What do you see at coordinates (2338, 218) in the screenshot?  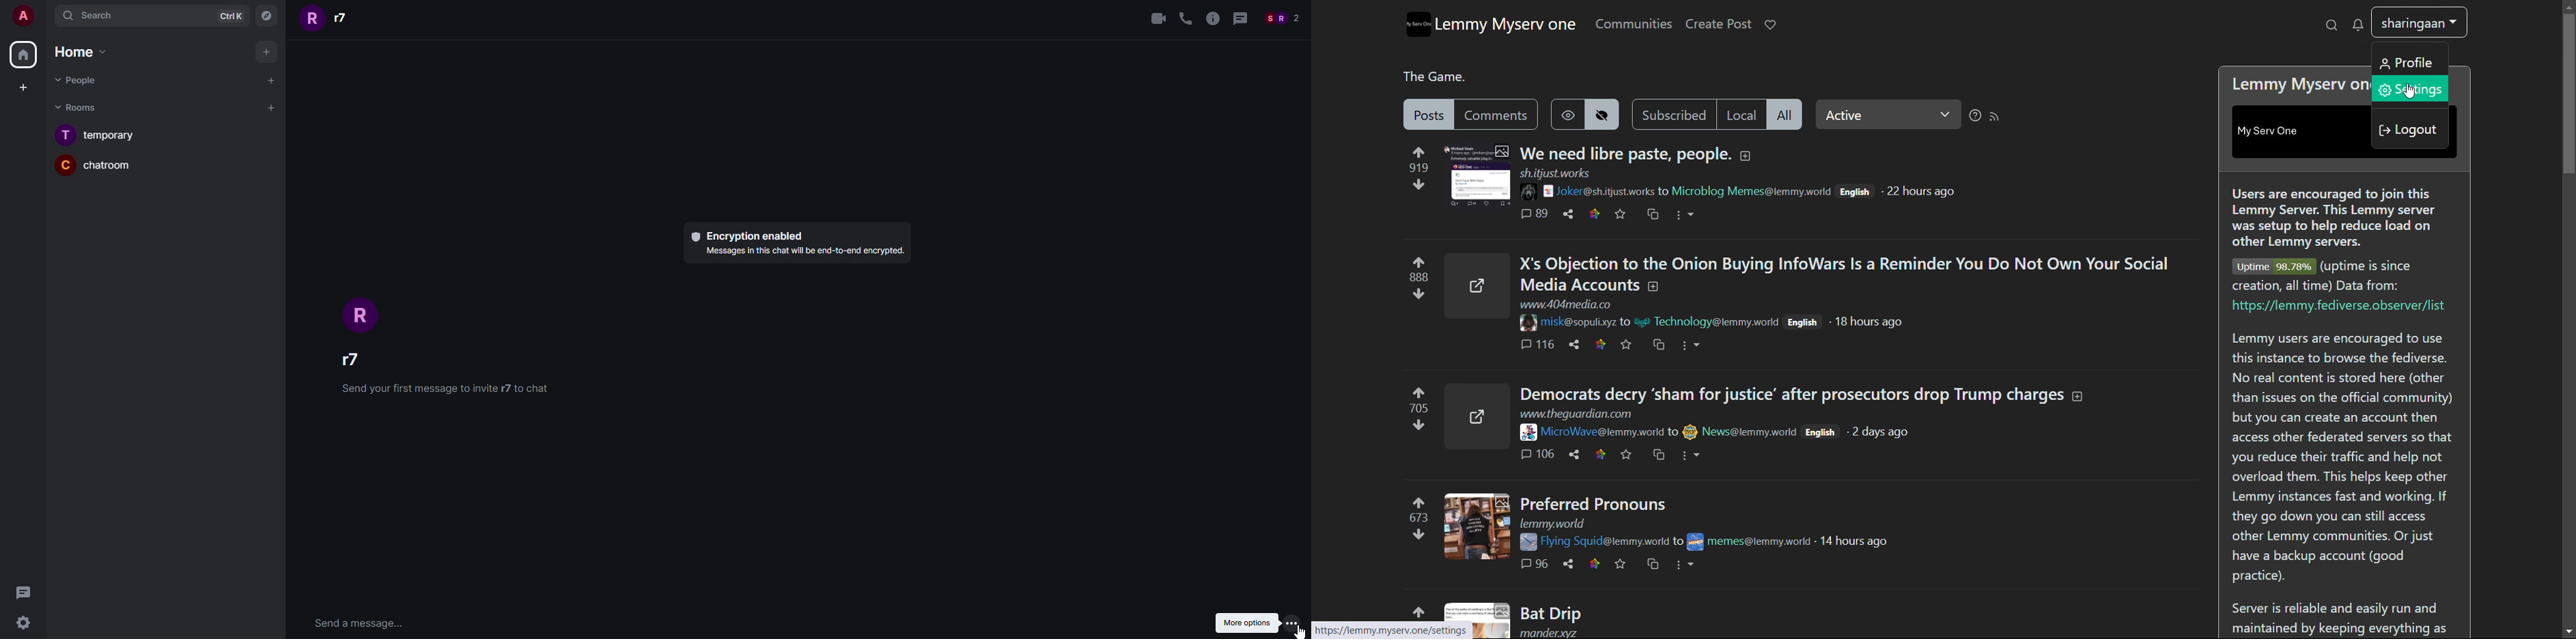 I see `Users are encouraged to join this
Lemmy Server. This Lemmy server
was setup to help reduce load on
other Lemmy servers.` at bounding box center [2338, 218].